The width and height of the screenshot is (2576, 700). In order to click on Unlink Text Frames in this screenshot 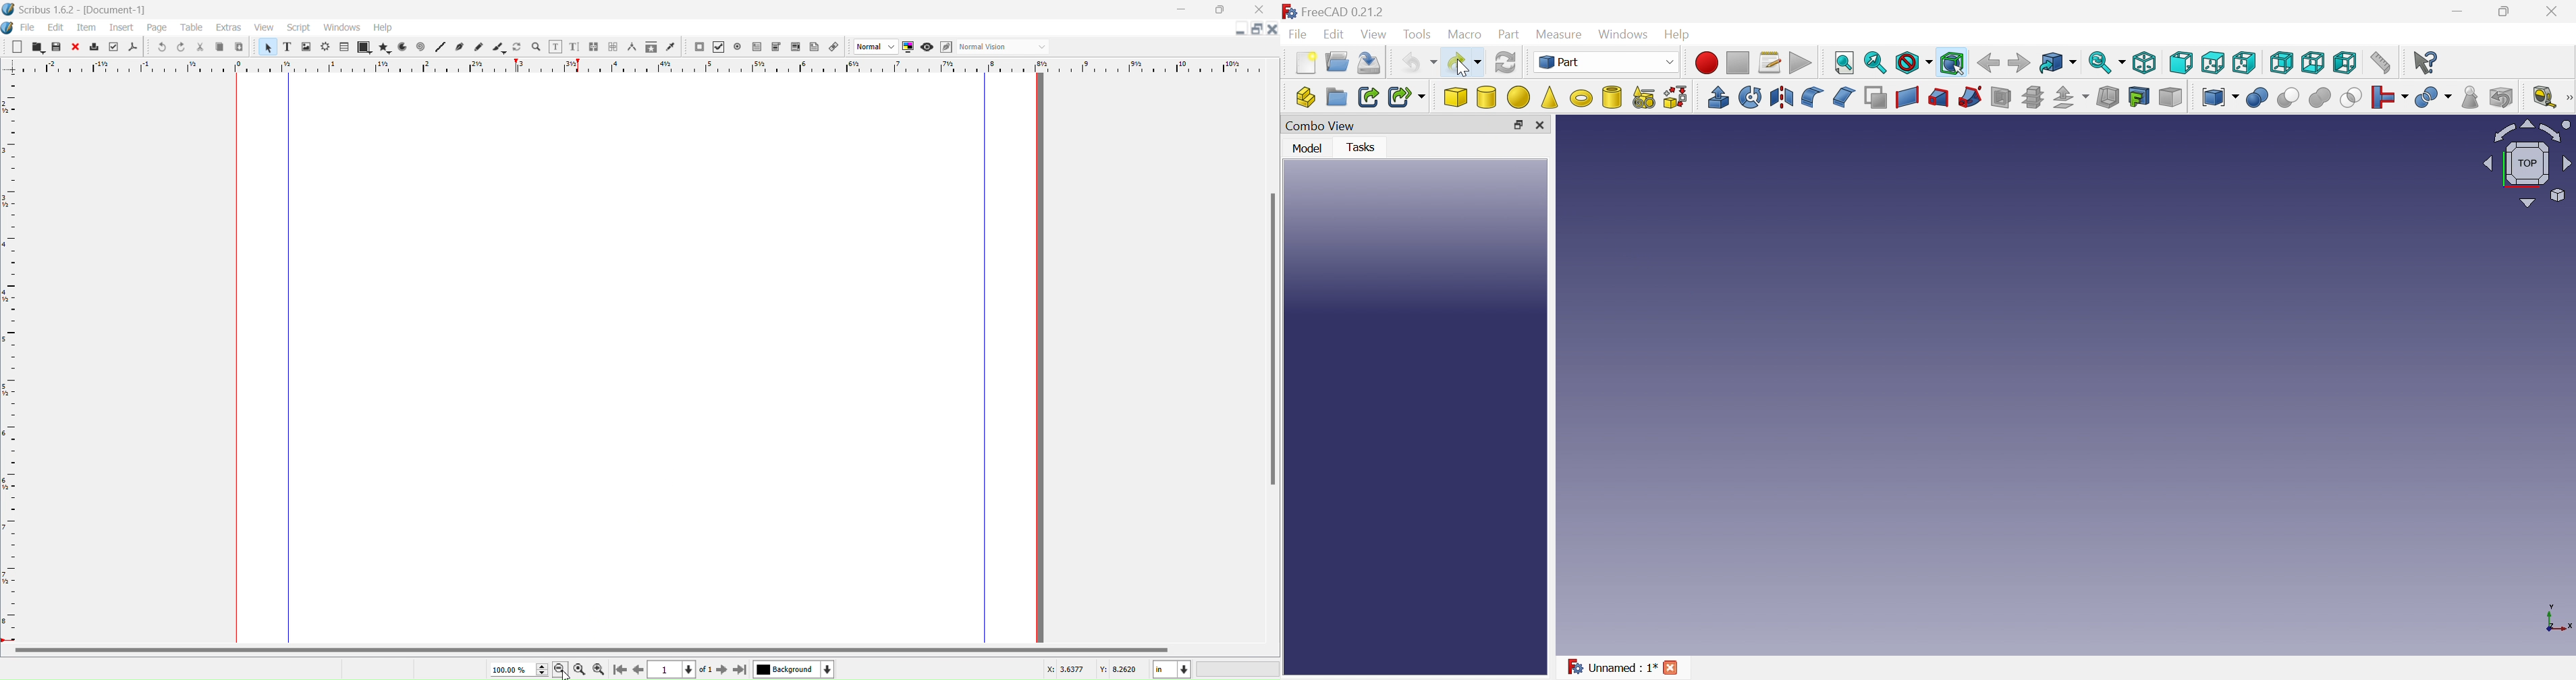, I will do `click(613, 47)`.